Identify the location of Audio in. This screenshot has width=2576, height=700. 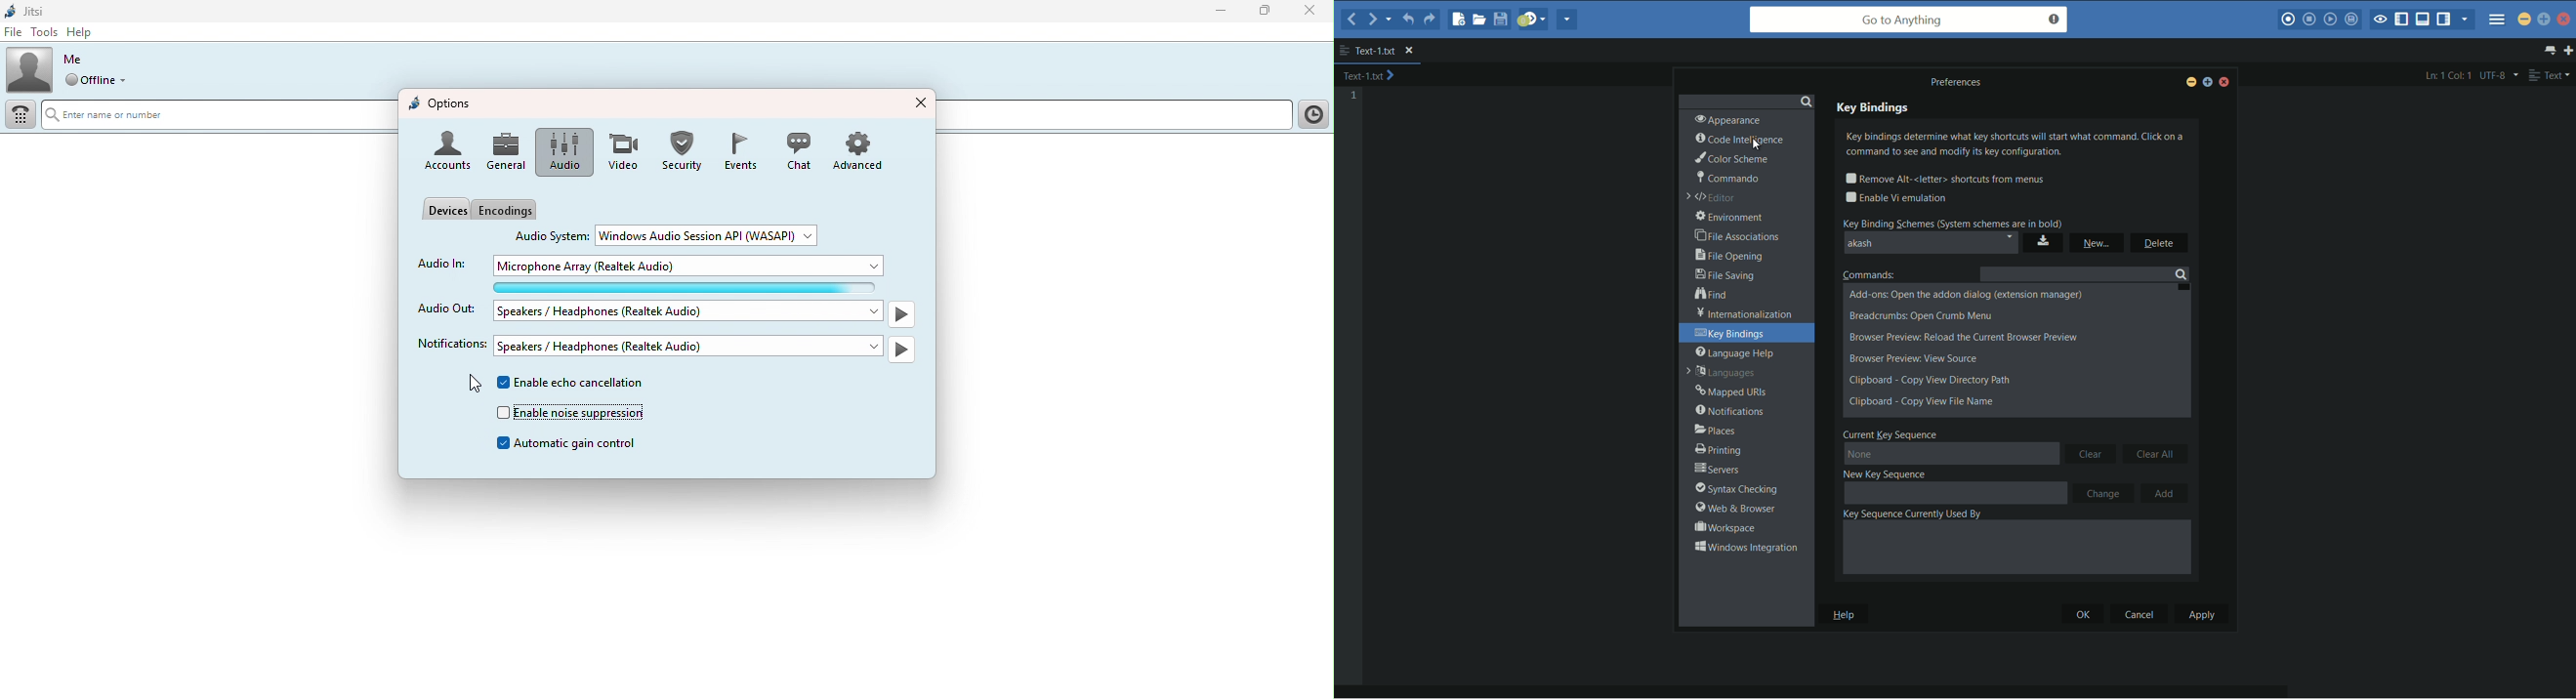
(441, 263).